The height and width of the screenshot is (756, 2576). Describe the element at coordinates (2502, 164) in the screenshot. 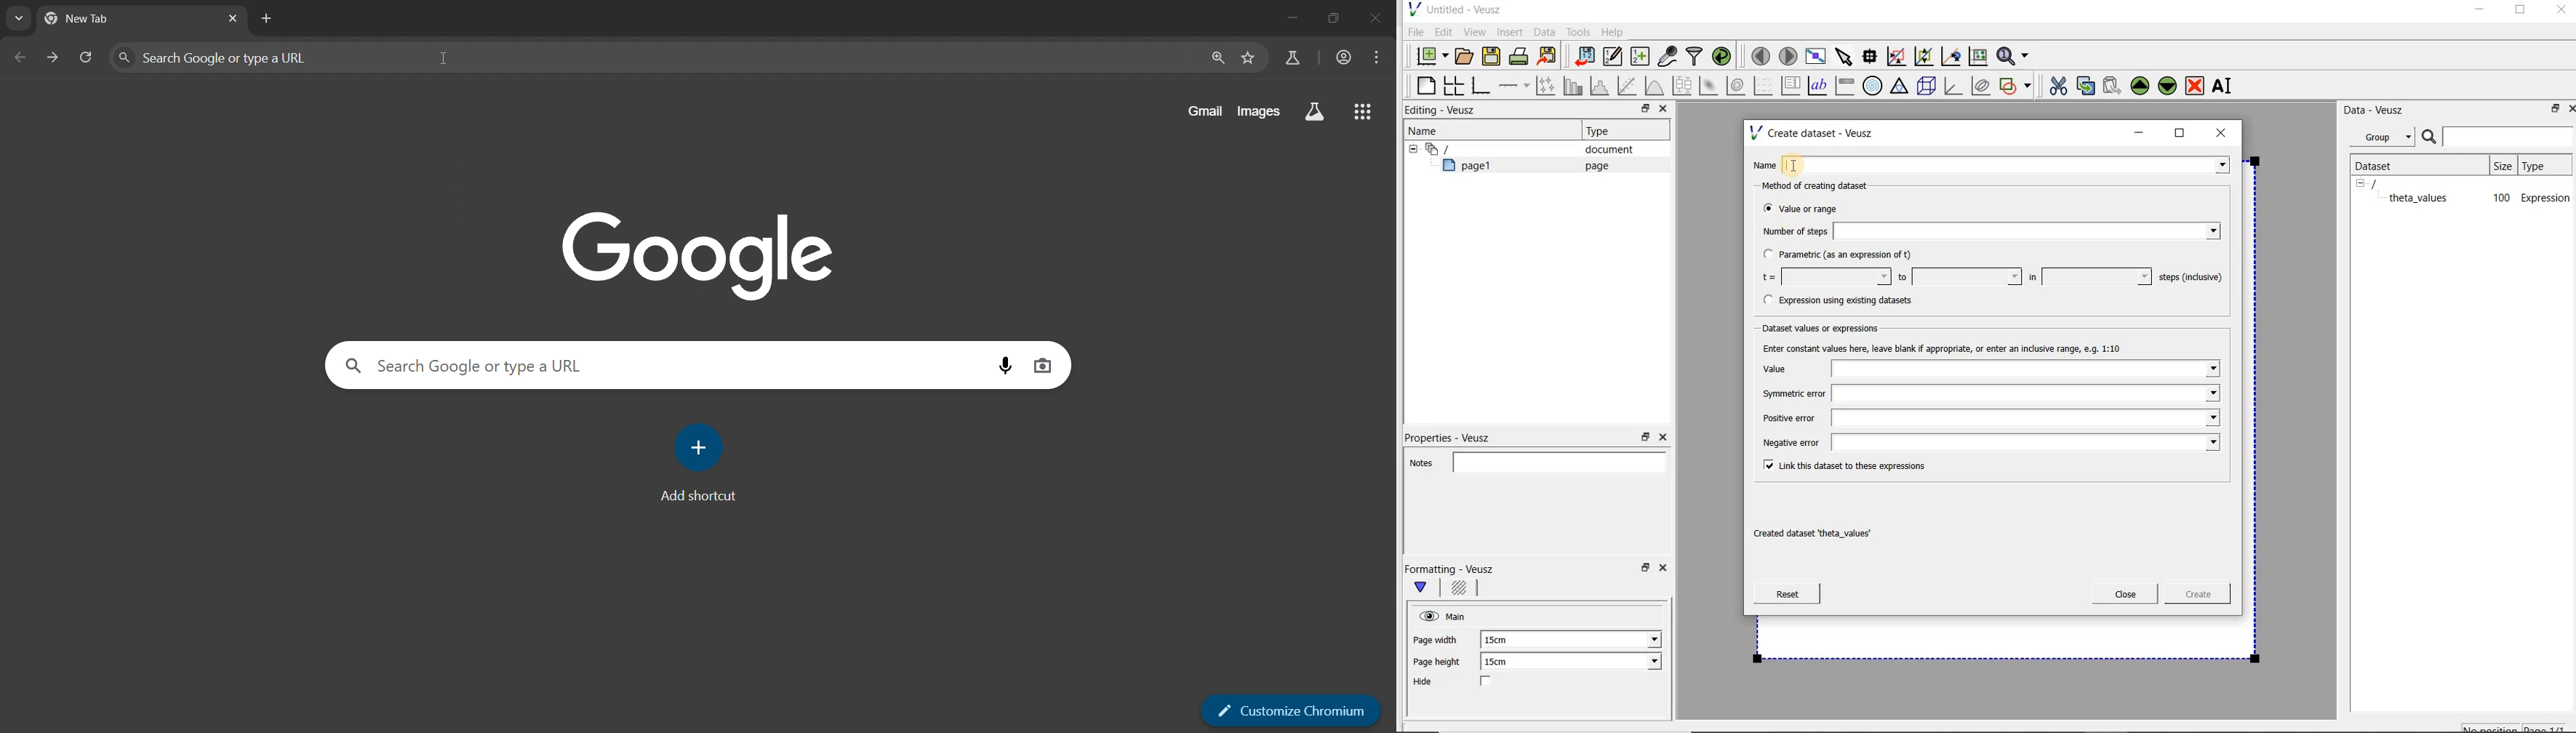

I see `size` at that location.